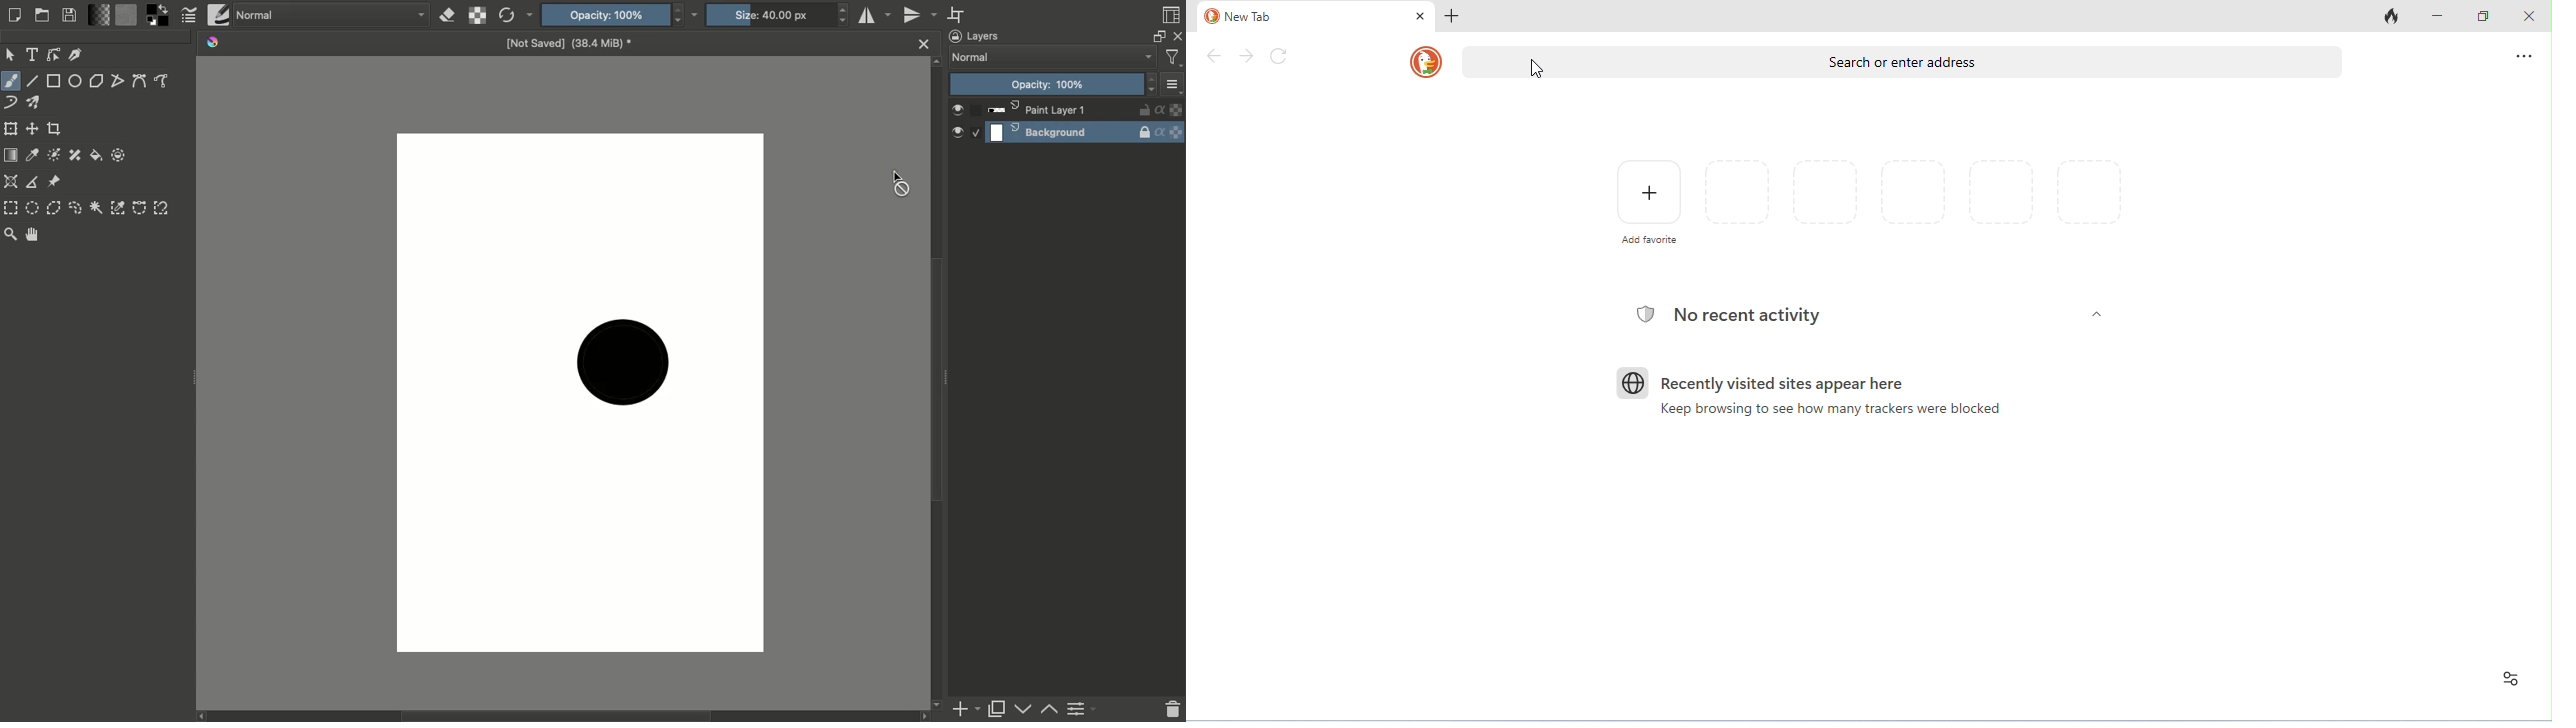 The height and width of the screenshot is (728, 2576). What do you see at coordinates (218, 15) in the screenshot?
I see `Choose brush preset` at bounding box center [218, 15].